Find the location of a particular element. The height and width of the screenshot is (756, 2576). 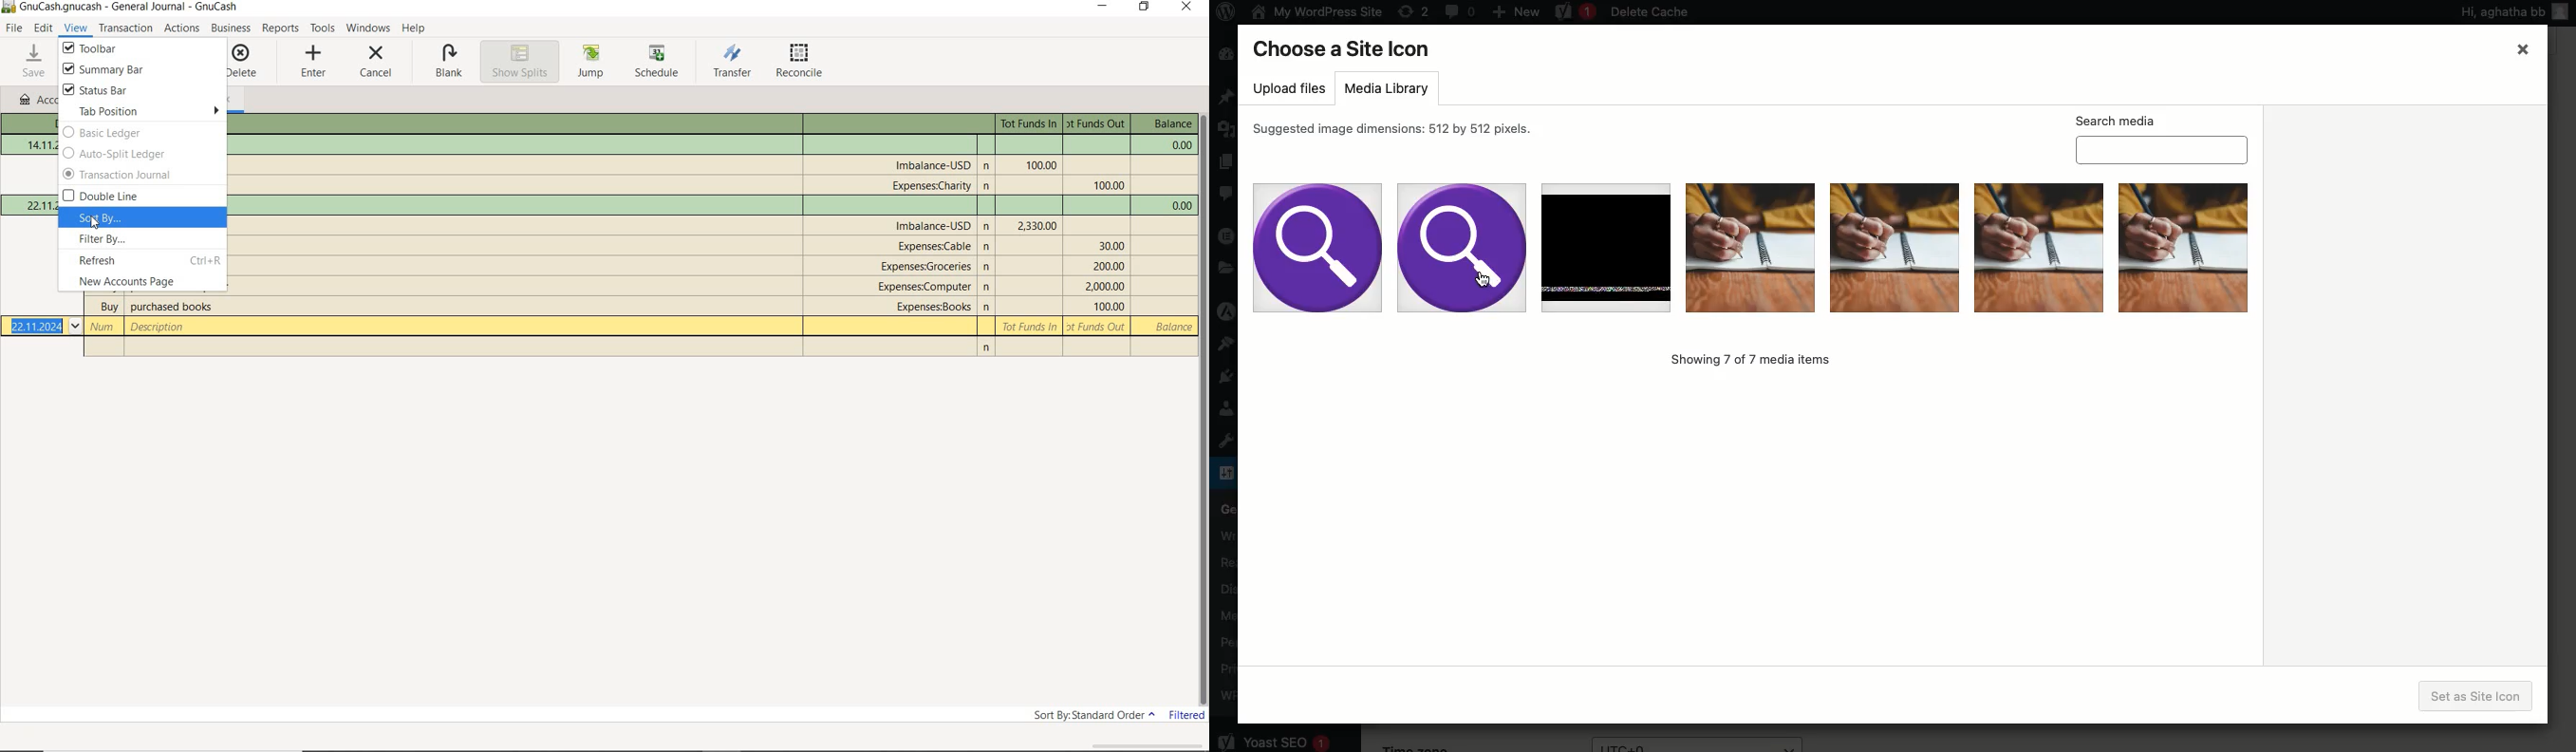

Upload files is located at coordinates (1291, 89).